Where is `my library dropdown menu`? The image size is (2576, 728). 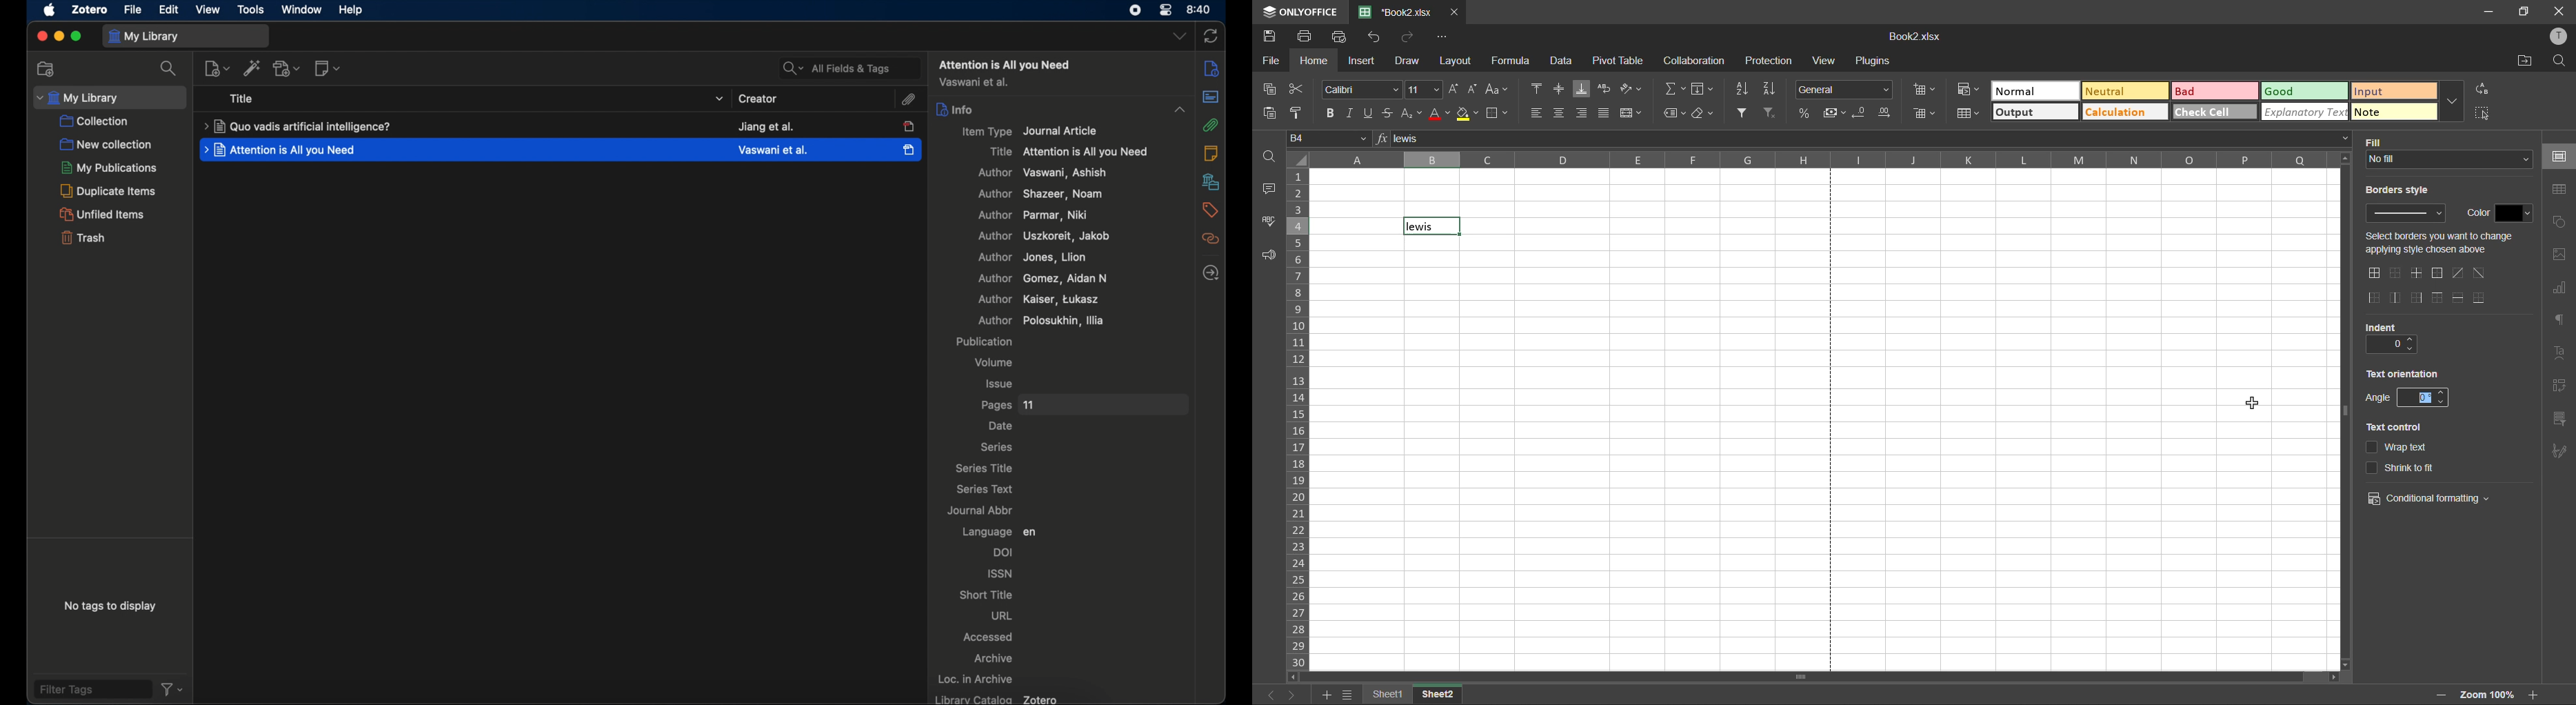
my library dropdown menu is located at coordinates (110, 97).